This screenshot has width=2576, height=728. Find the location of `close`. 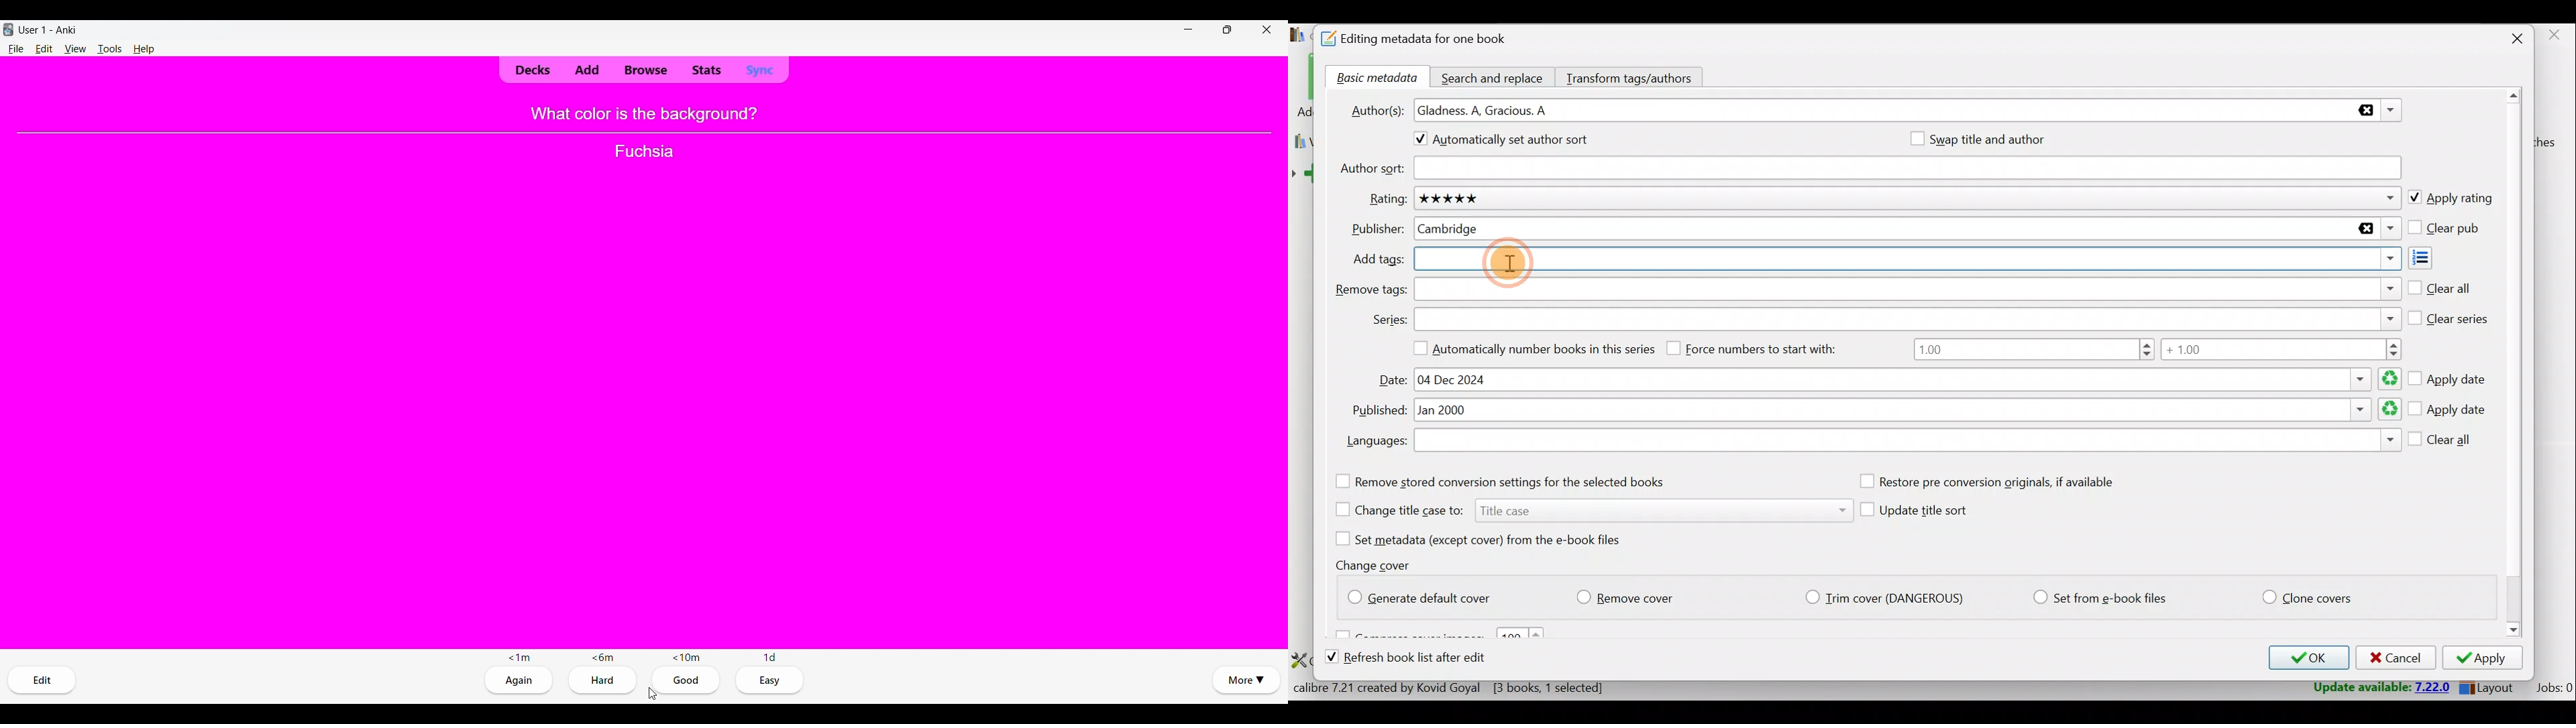

close is located at coordinates (2553, 36).